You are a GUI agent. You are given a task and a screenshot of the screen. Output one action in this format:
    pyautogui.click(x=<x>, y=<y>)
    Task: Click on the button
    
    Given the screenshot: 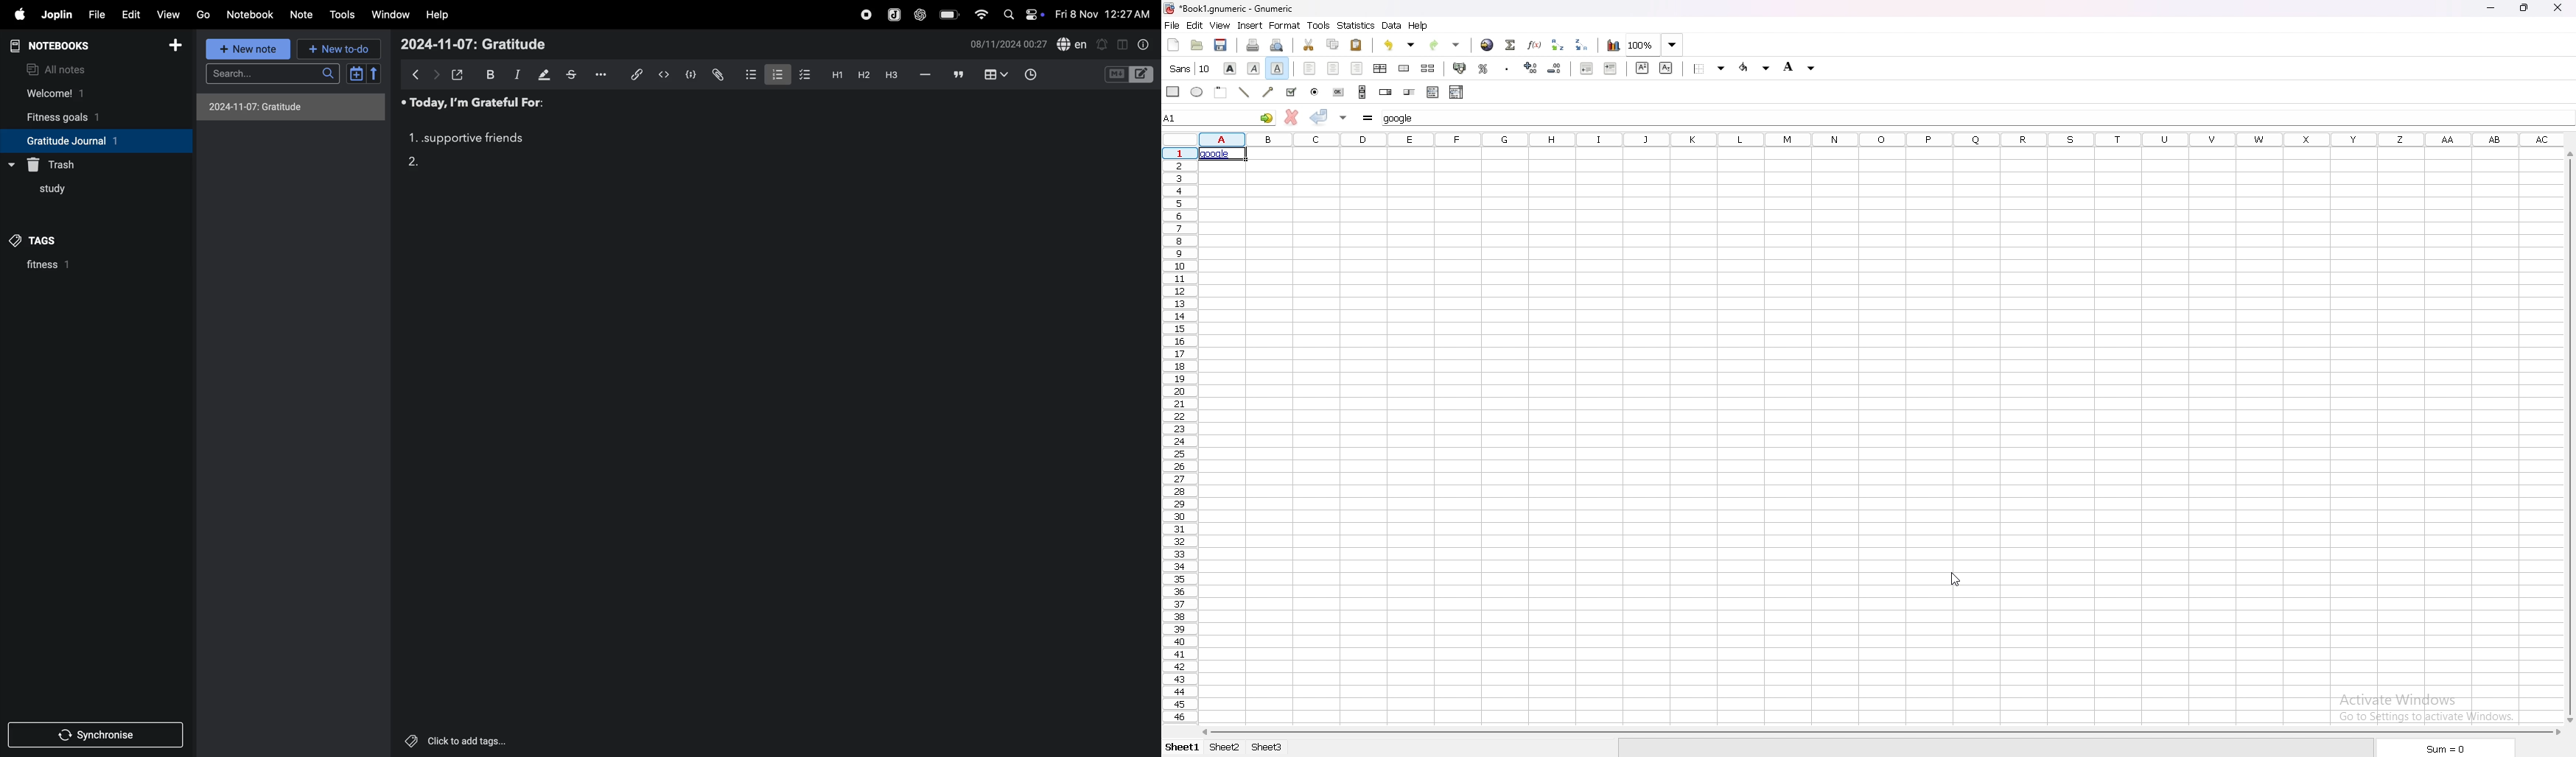 What is the action you would take?
    pyautogui.click(x=1340, y=92)
    